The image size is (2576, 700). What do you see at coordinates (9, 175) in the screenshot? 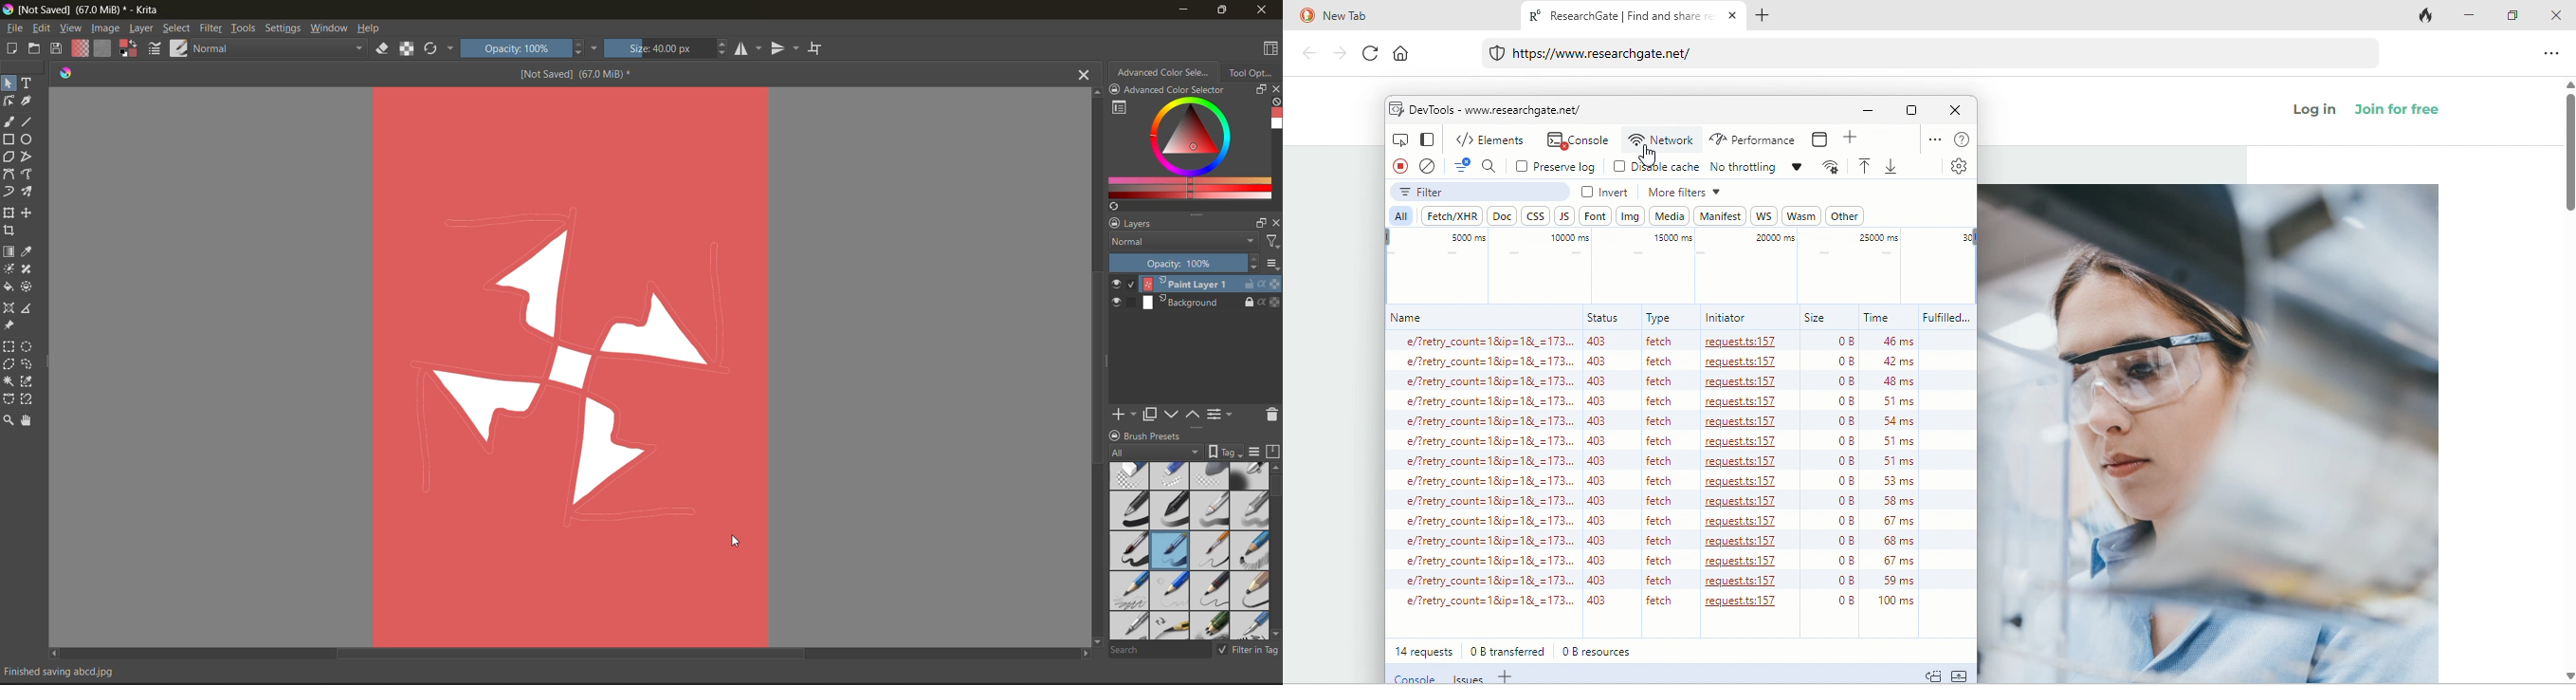
I see `tools` at bounding box center [9, 175].